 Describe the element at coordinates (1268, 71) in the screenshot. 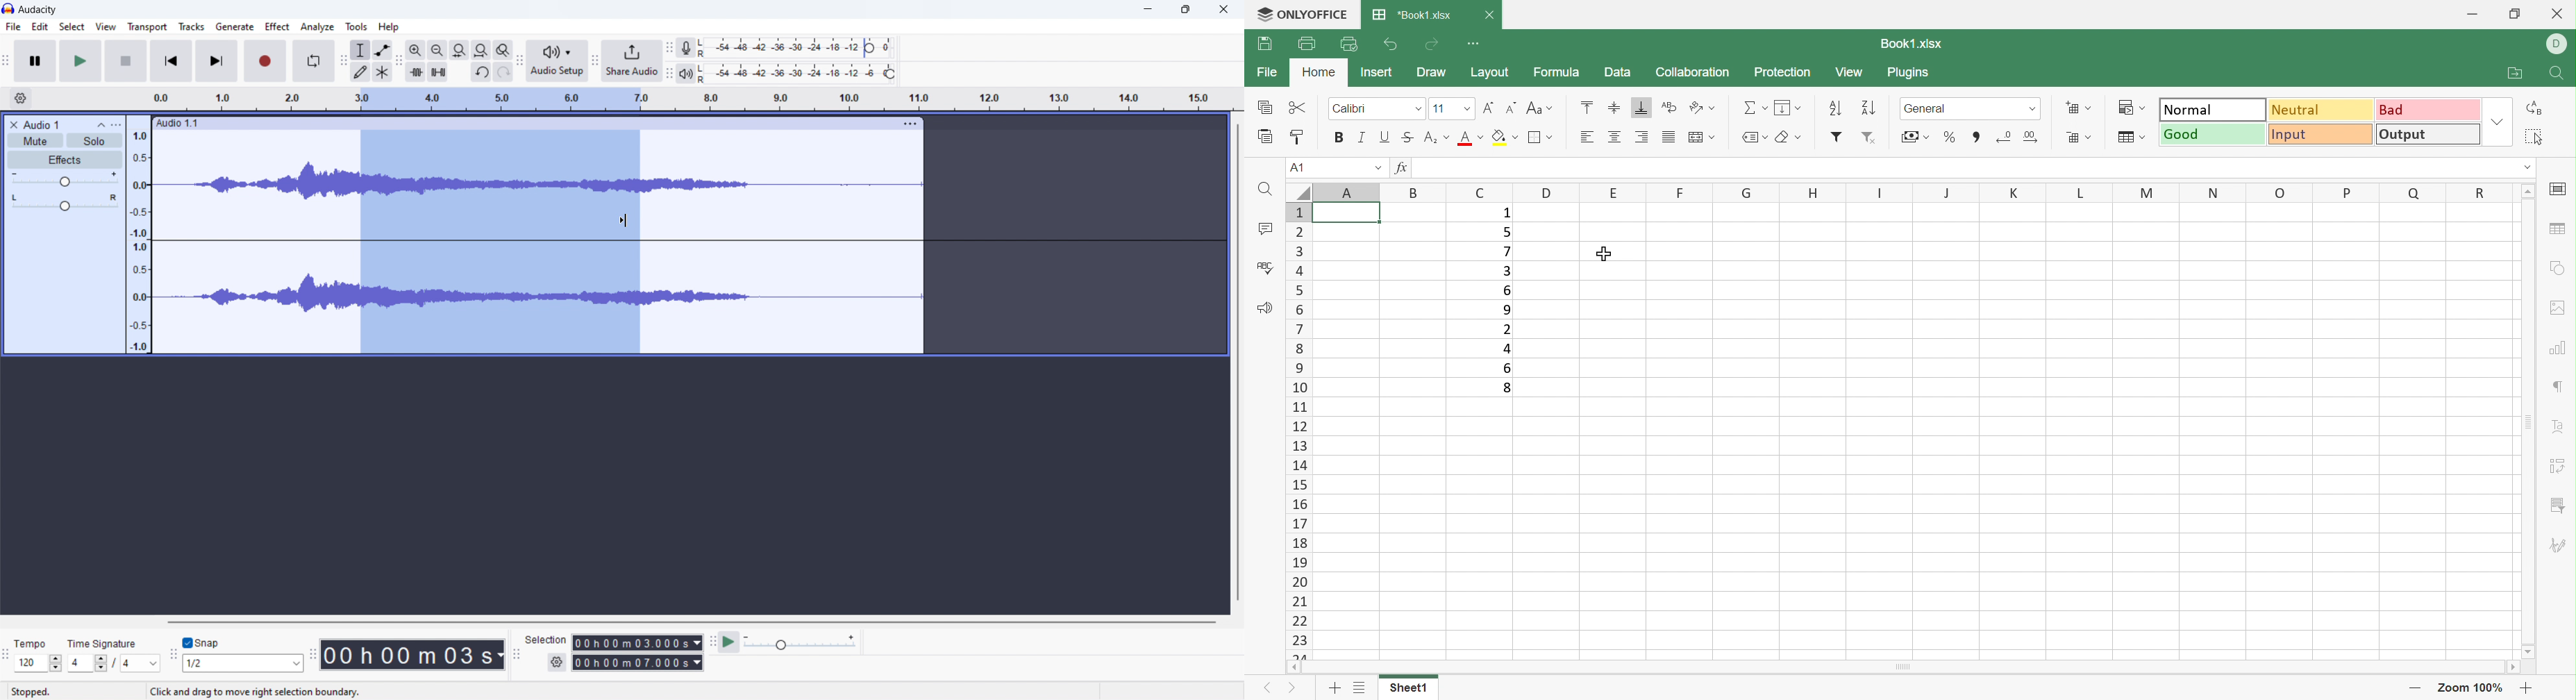

I see `File` at that location.